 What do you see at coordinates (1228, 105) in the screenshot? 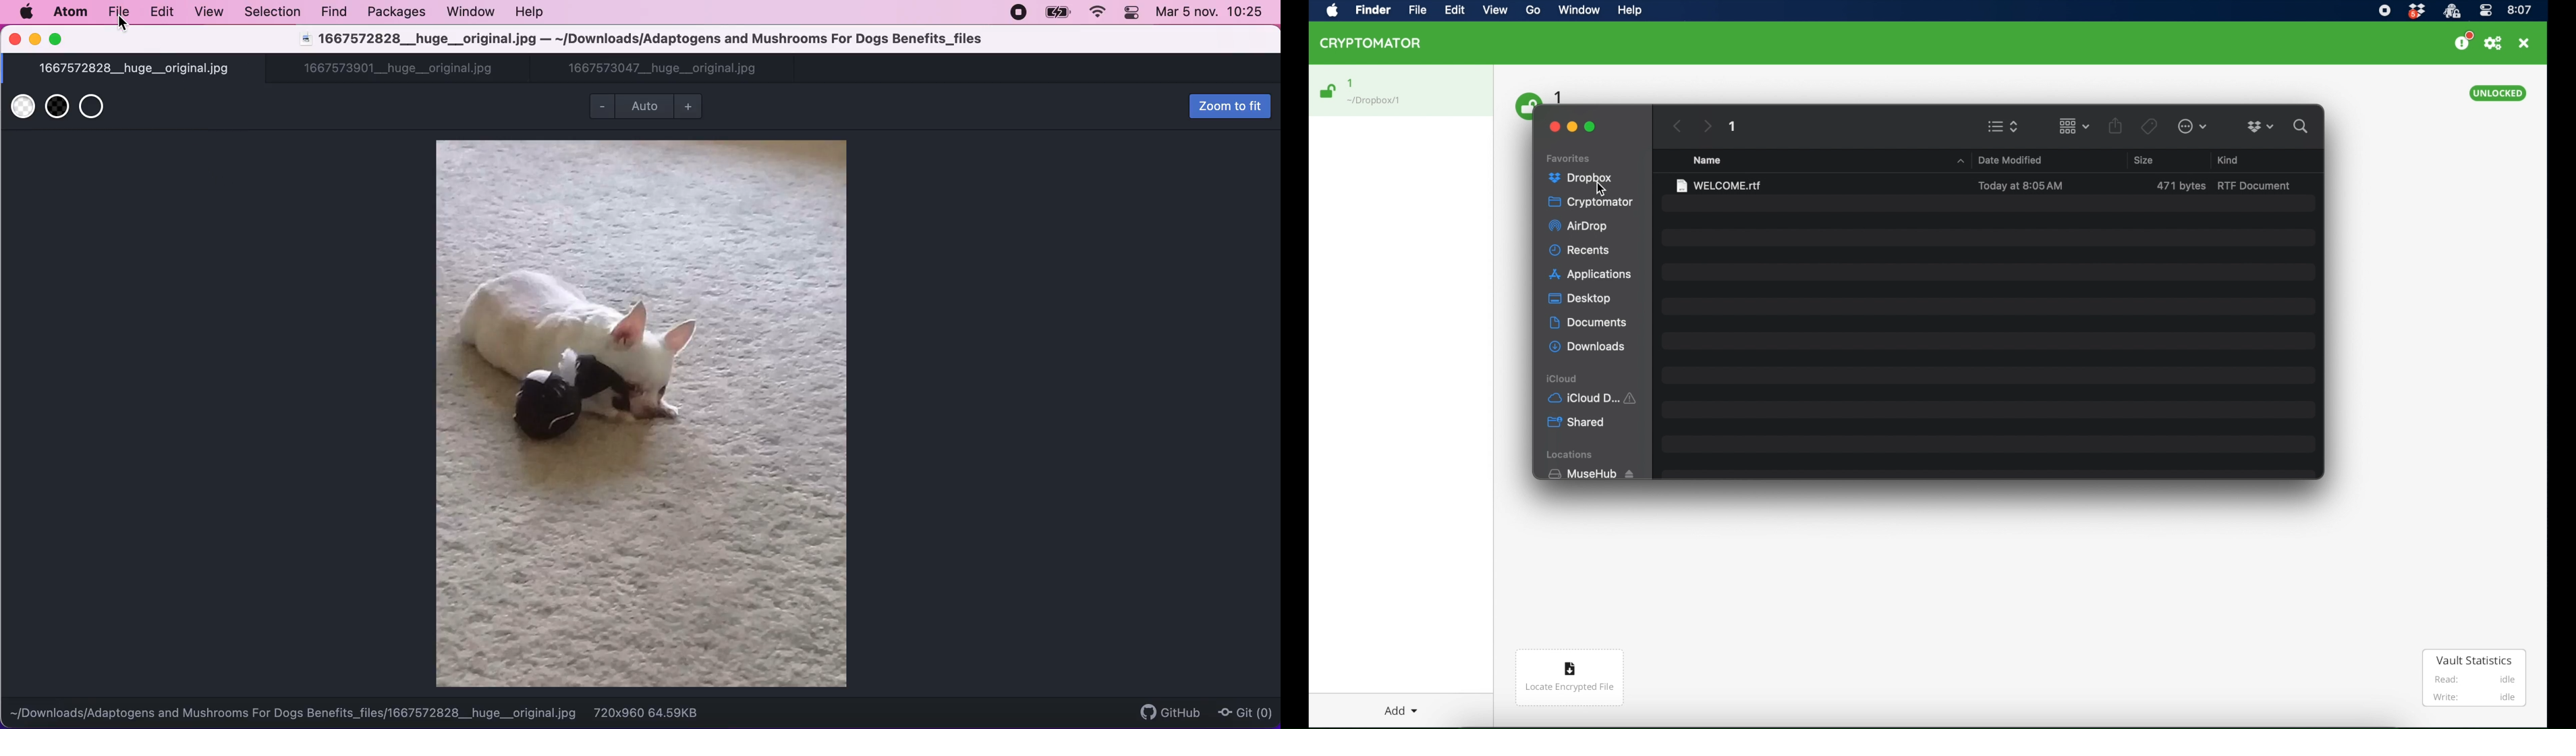
I see `zoom to fit` at bounding box center [1228, 105].